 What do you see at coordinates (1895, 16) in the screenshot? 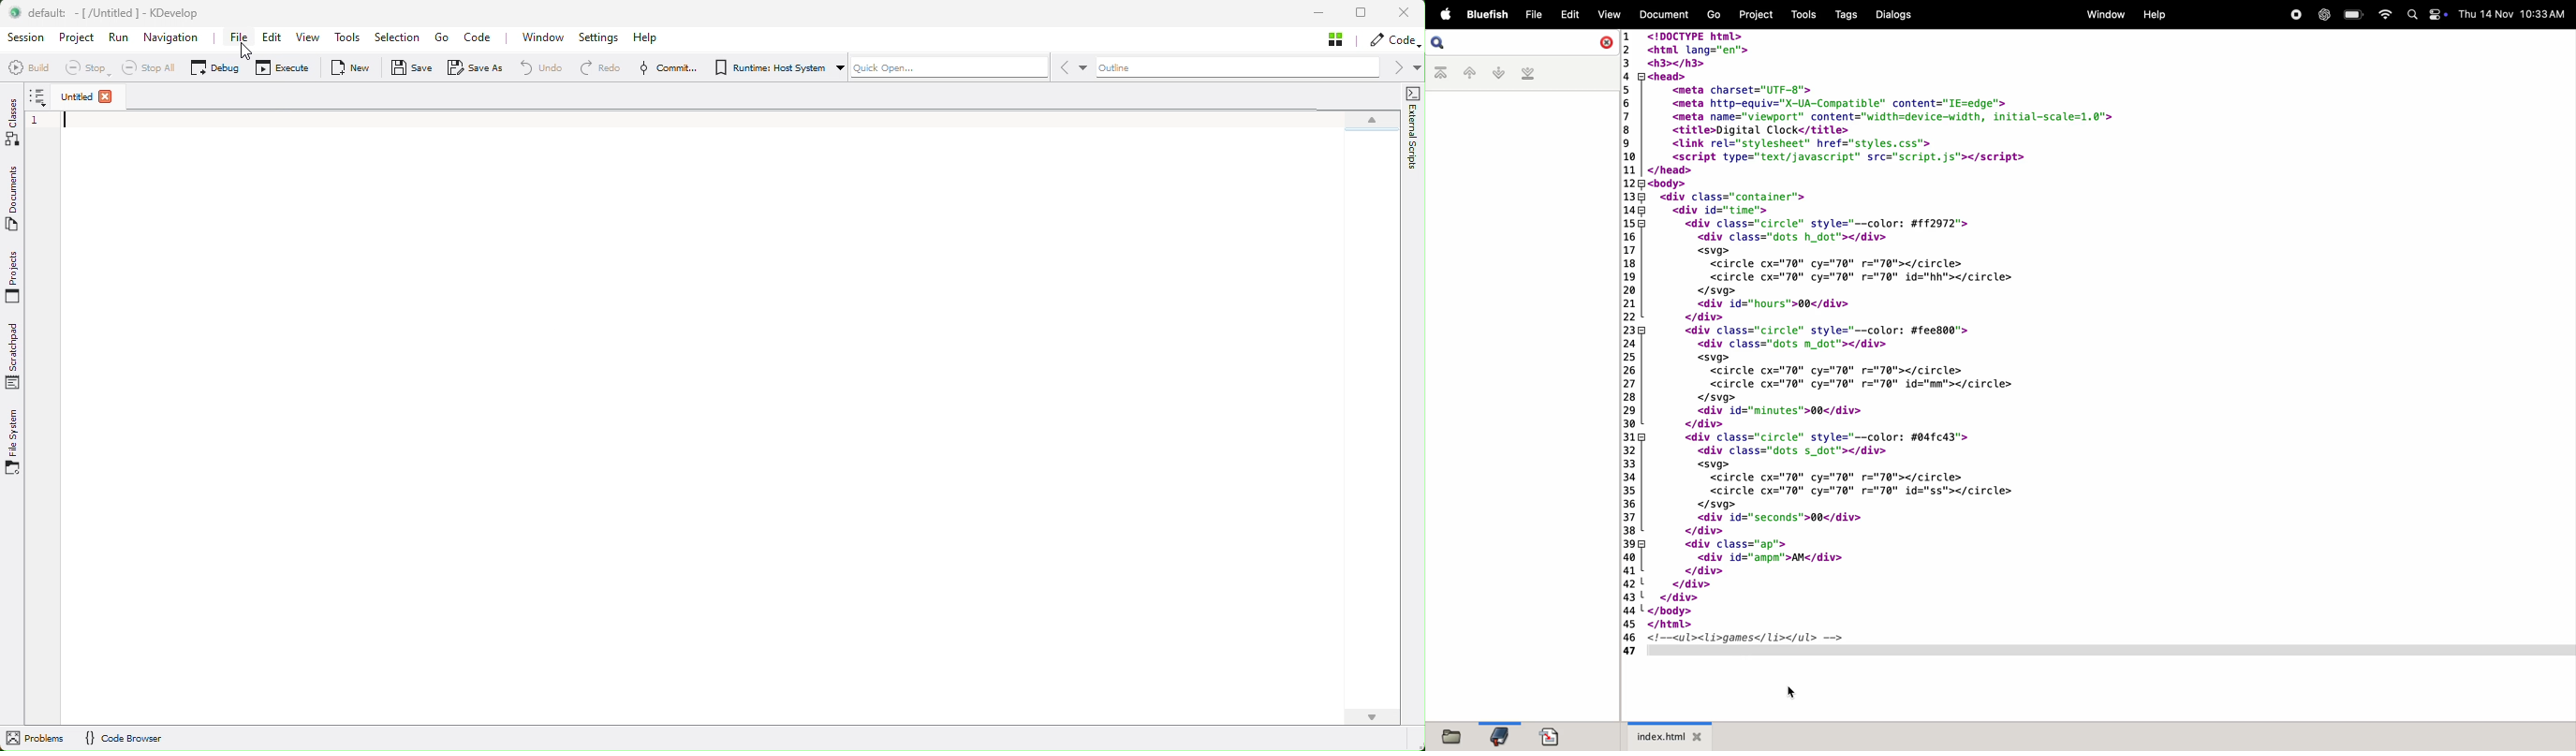
I see `dialogs` at bounding box center [1895, 16].